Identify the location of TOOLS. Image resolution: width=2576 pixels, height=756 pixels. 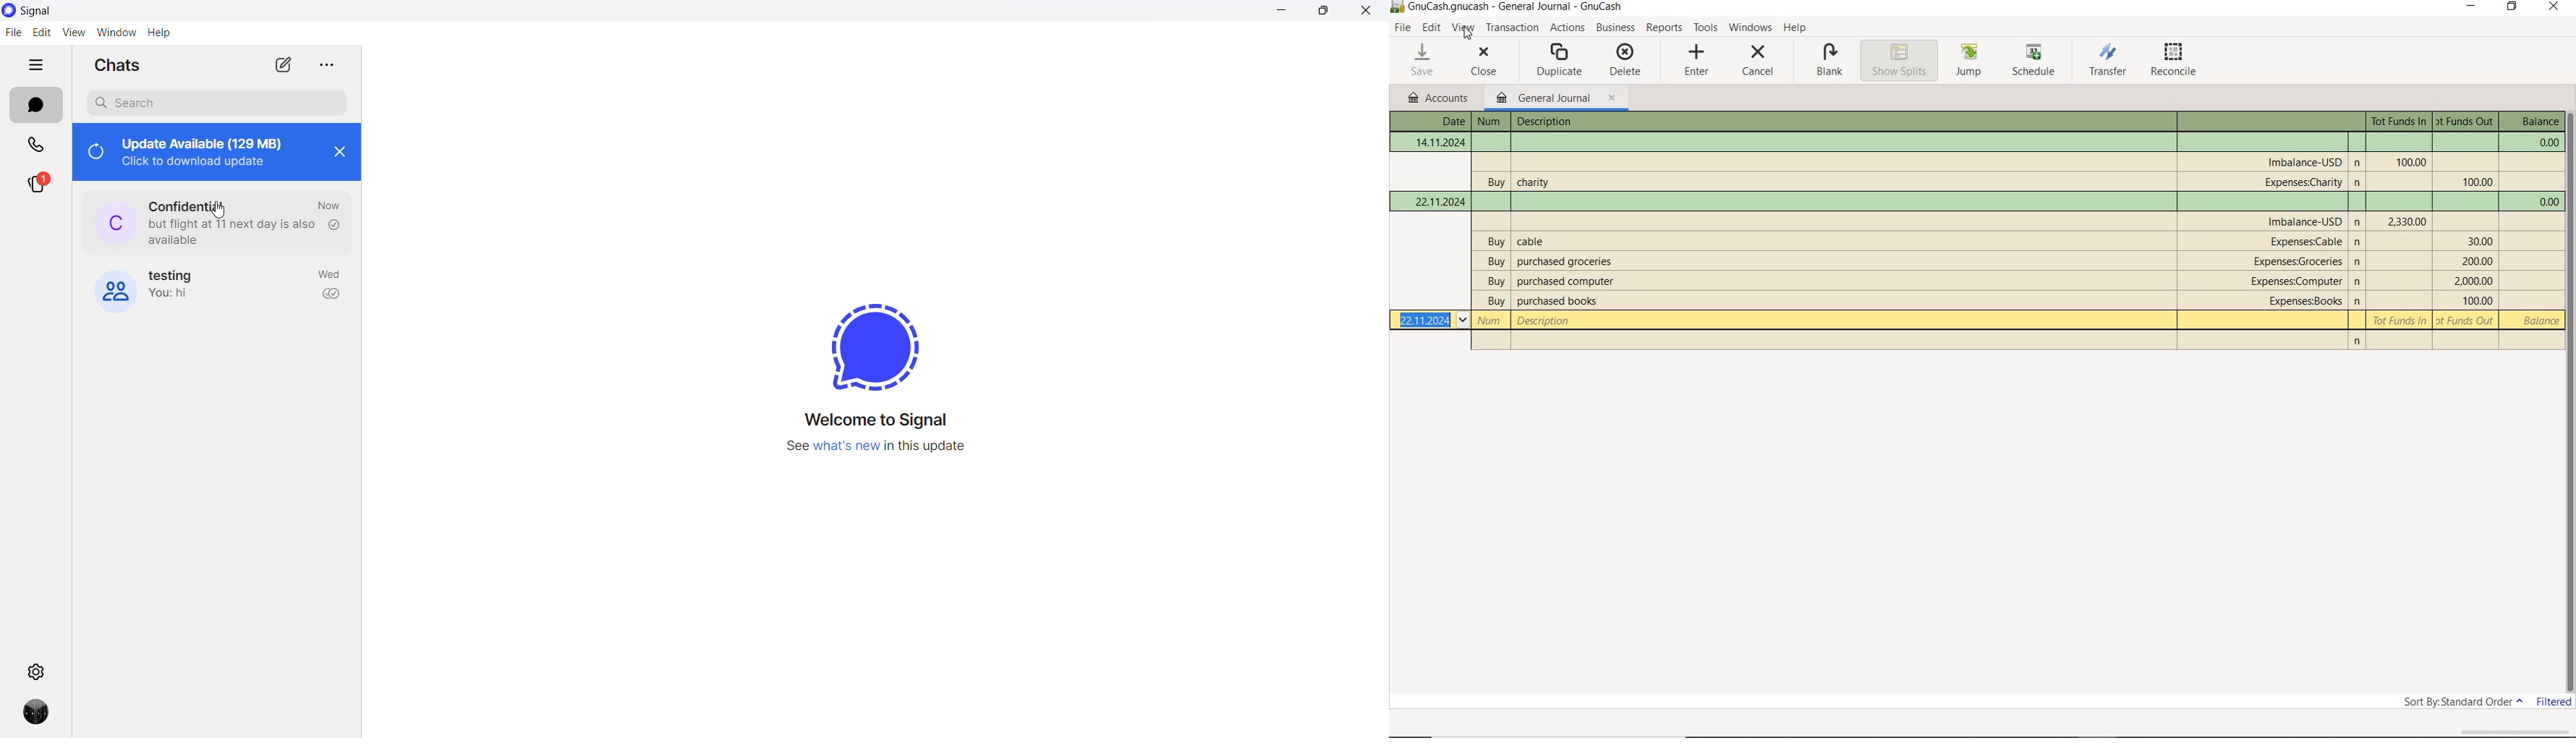
(1706, 28).